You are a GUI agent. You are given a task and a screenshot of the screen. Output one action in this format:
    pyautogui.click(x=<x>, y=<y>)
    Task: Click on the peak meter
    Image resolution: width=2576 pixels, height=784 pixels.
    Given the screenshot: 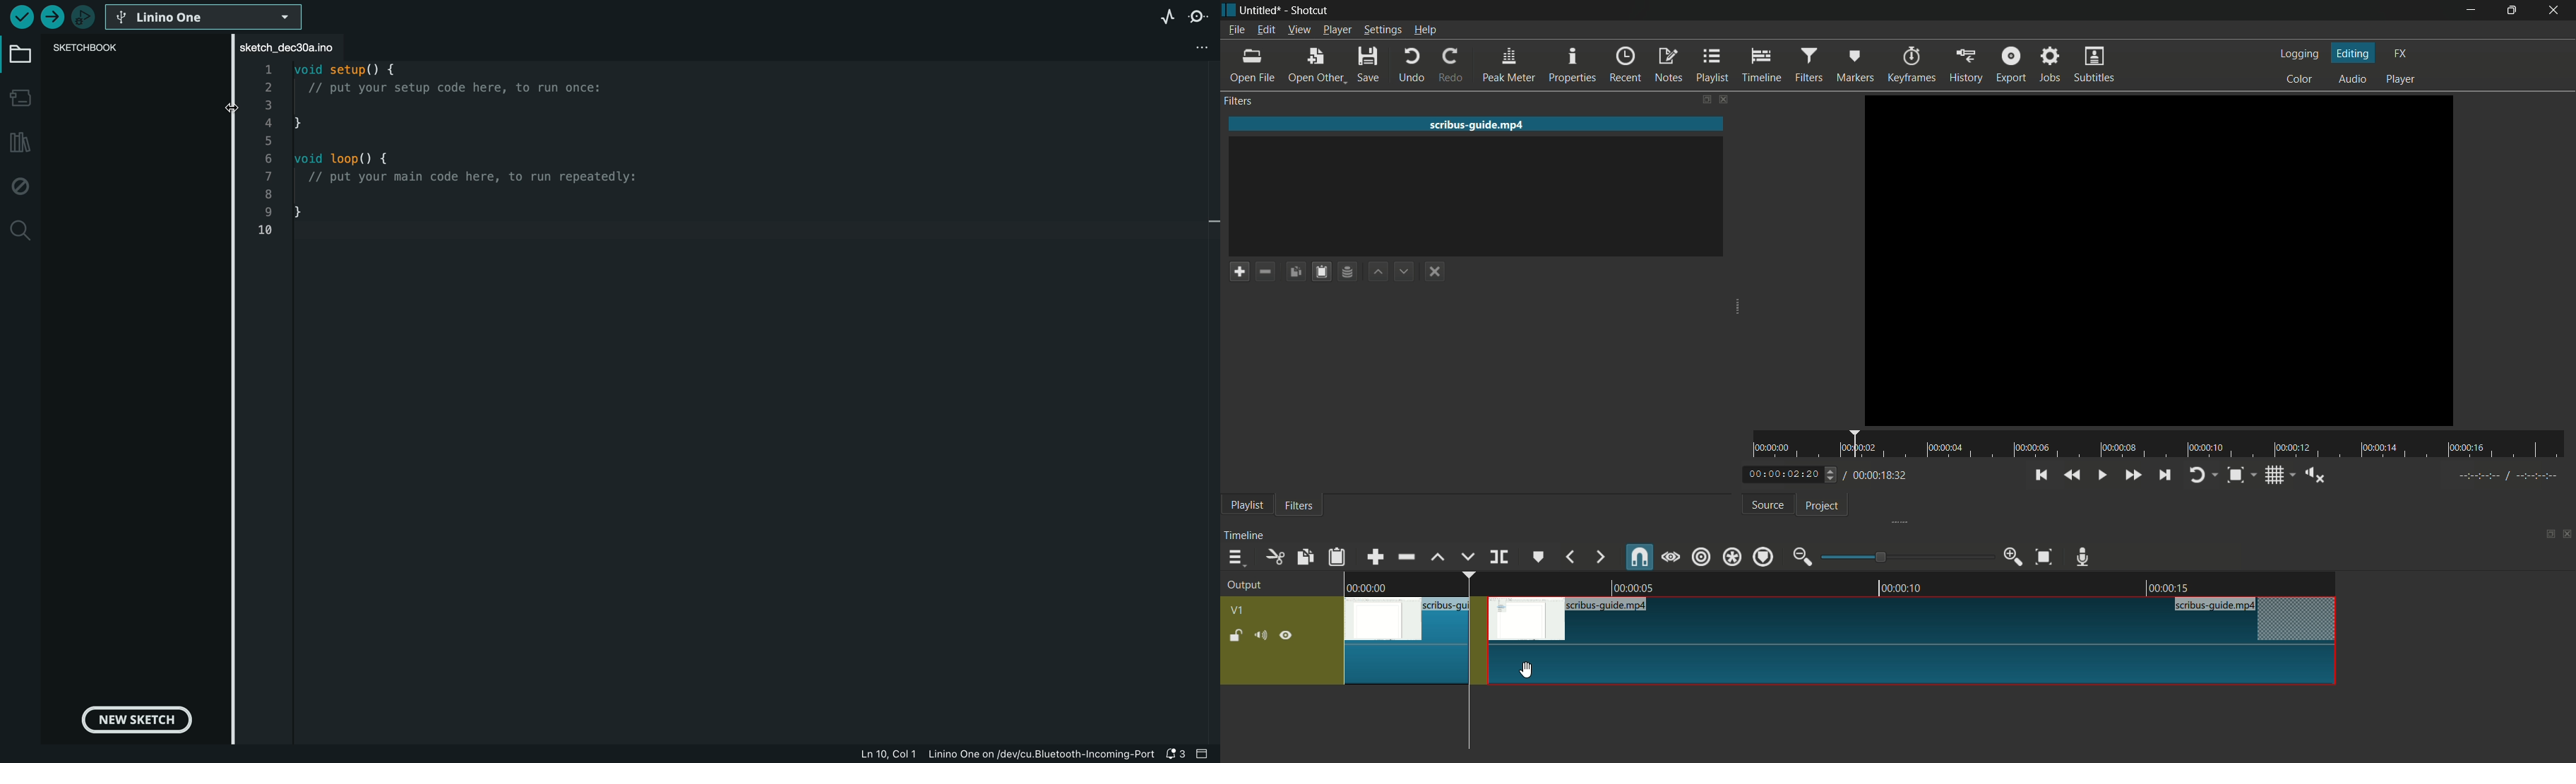 What is the action you would take?
    pyautogui.click(x=1510, y=64)
    